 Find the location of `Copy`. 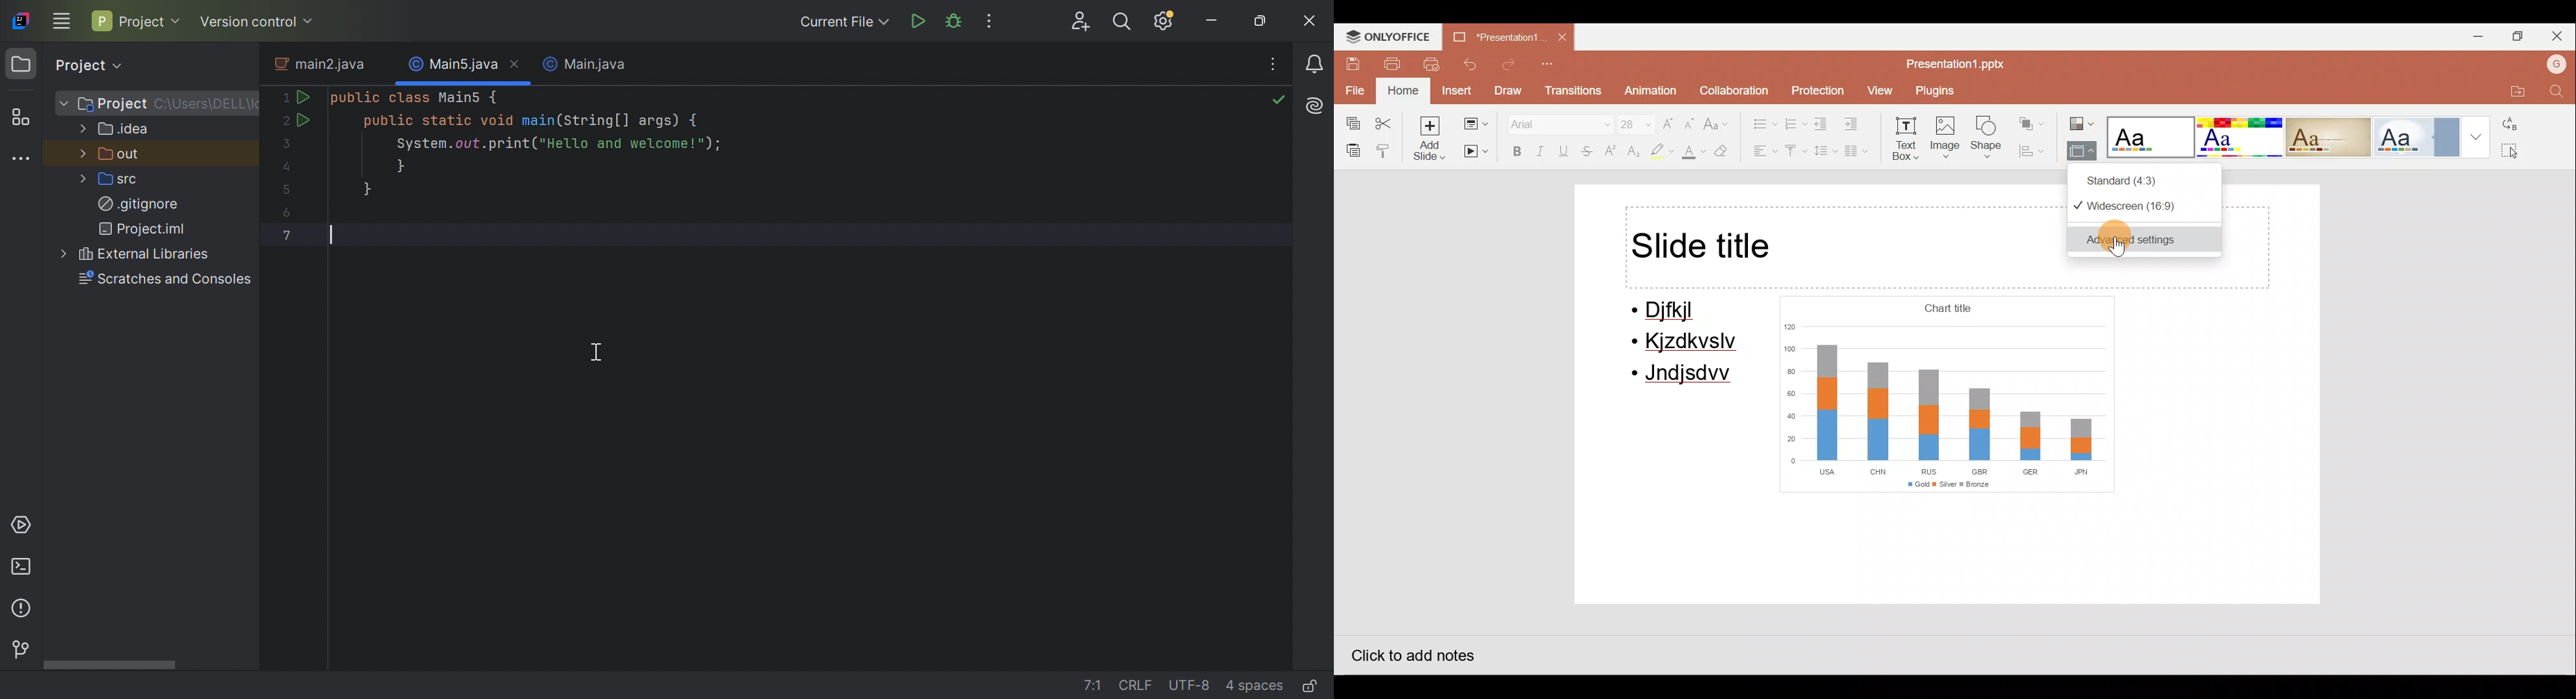

Copy is located at coordinates (1349, 120).